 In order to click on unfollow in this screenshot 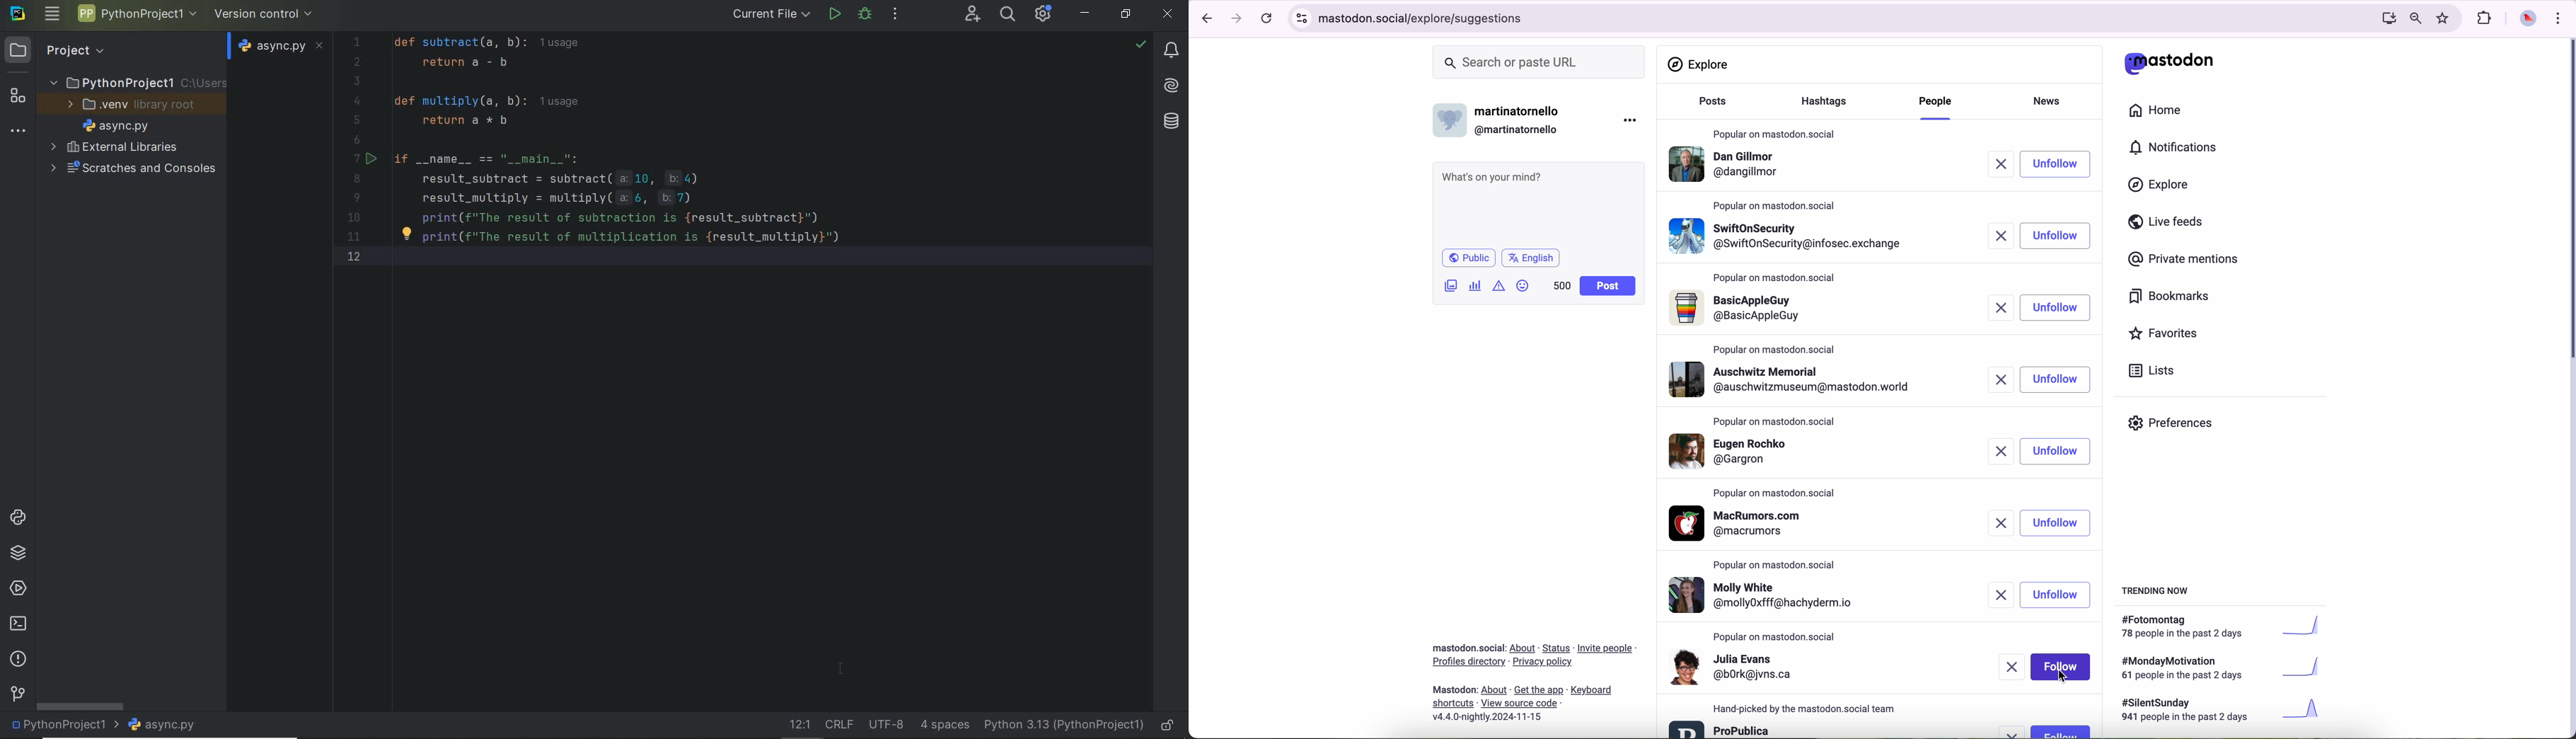, I will do `click(2058, 452)`.